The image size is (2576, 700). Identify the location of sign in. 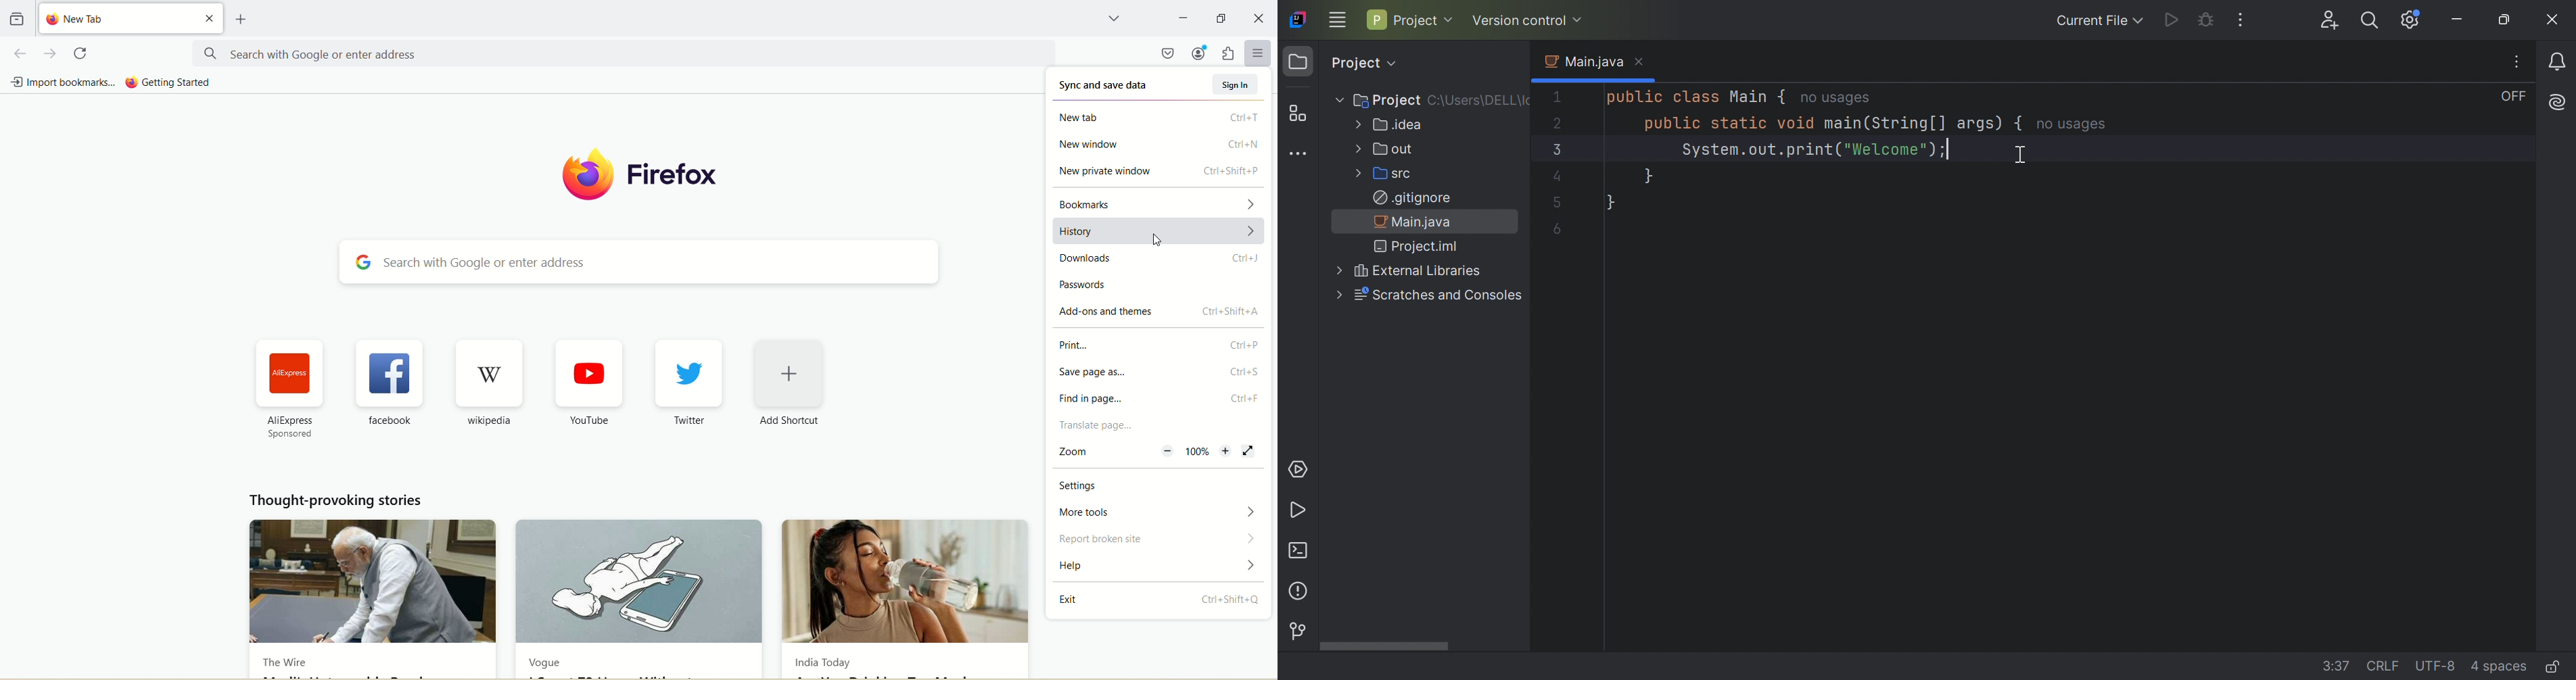
(1236, 83).